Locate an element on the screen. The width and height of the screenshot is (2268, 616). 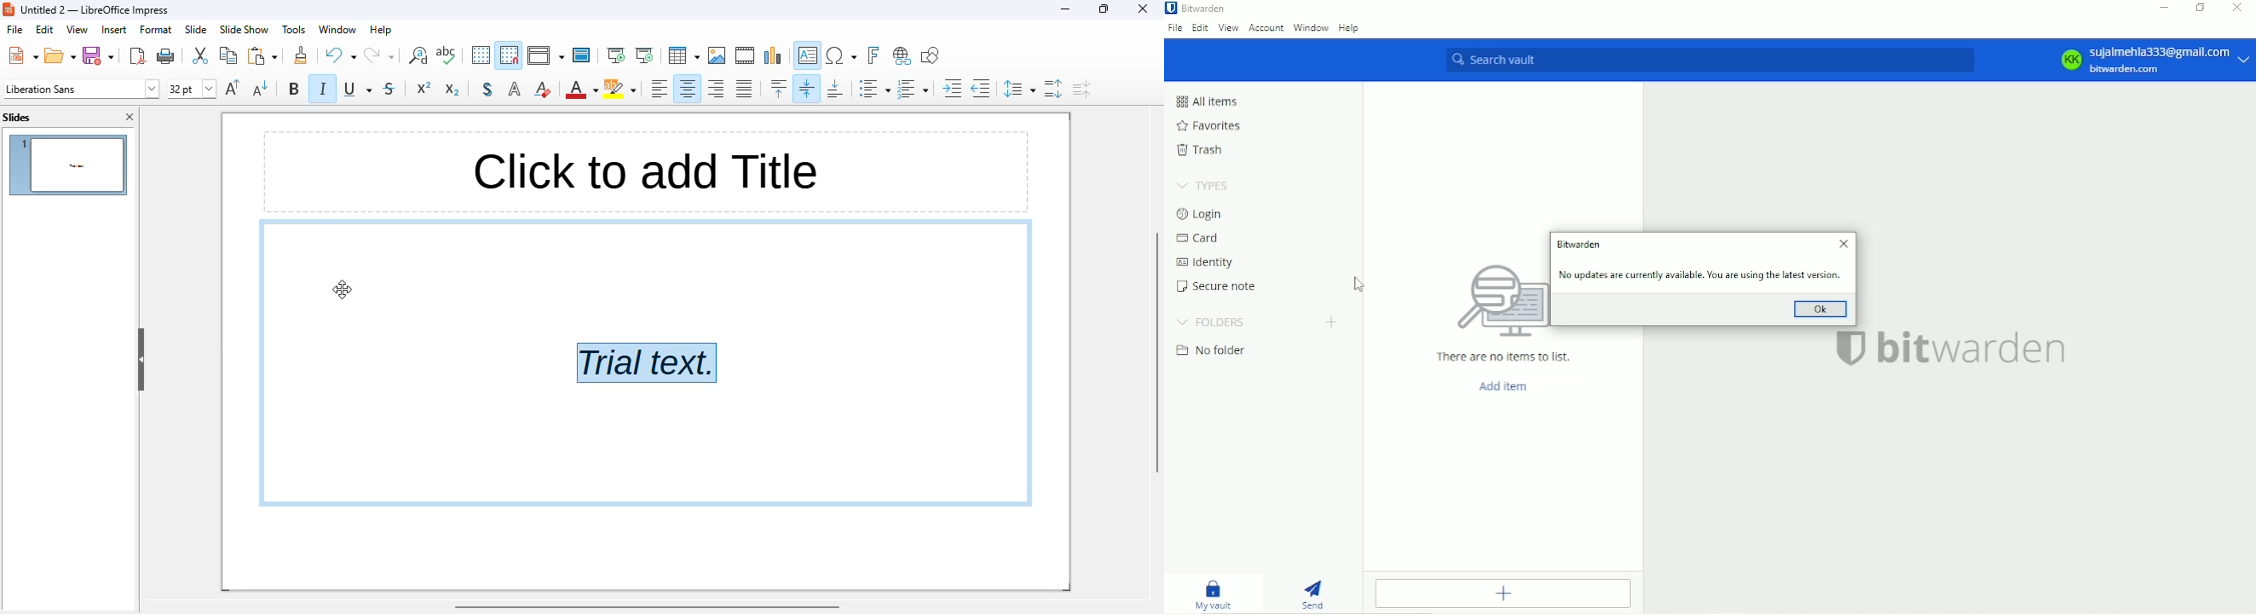
insert hyperlink is located at coordinates (902, 56).